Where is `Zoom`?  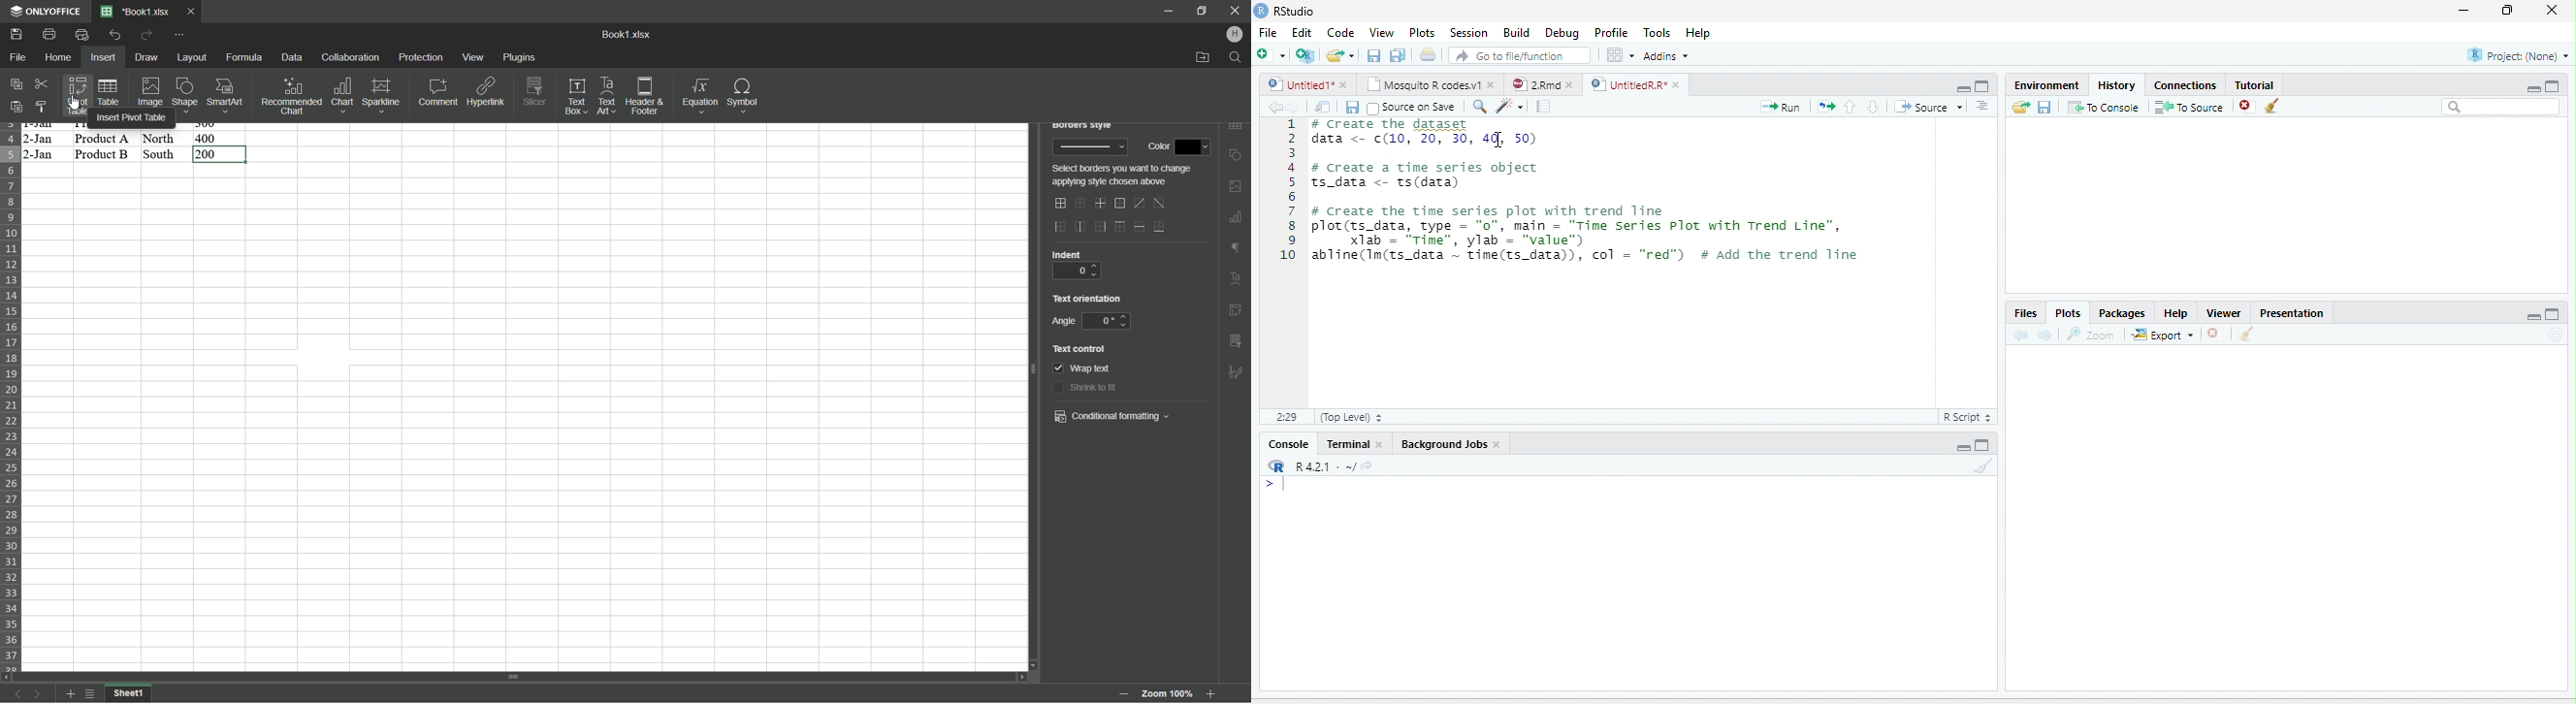
Zoom is located at coordinates (2092, 334).